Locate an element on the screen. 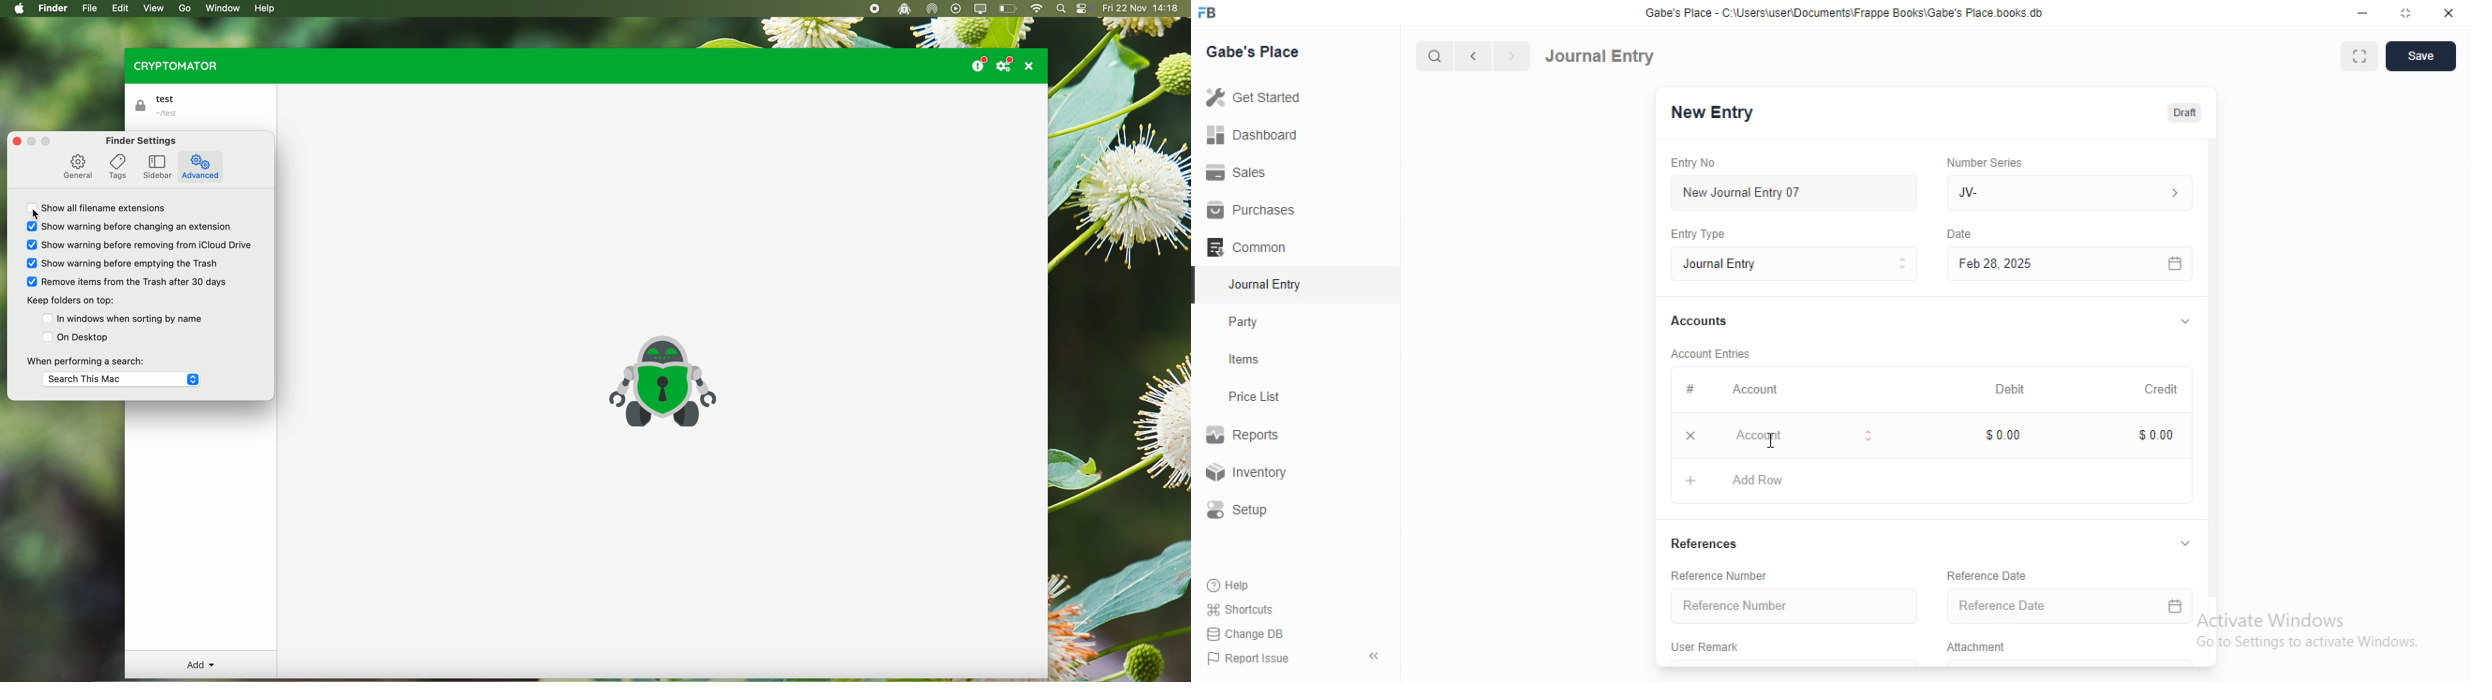 This screenshot has height=700, width=2492. tems is located at coordinates (1252, 360).